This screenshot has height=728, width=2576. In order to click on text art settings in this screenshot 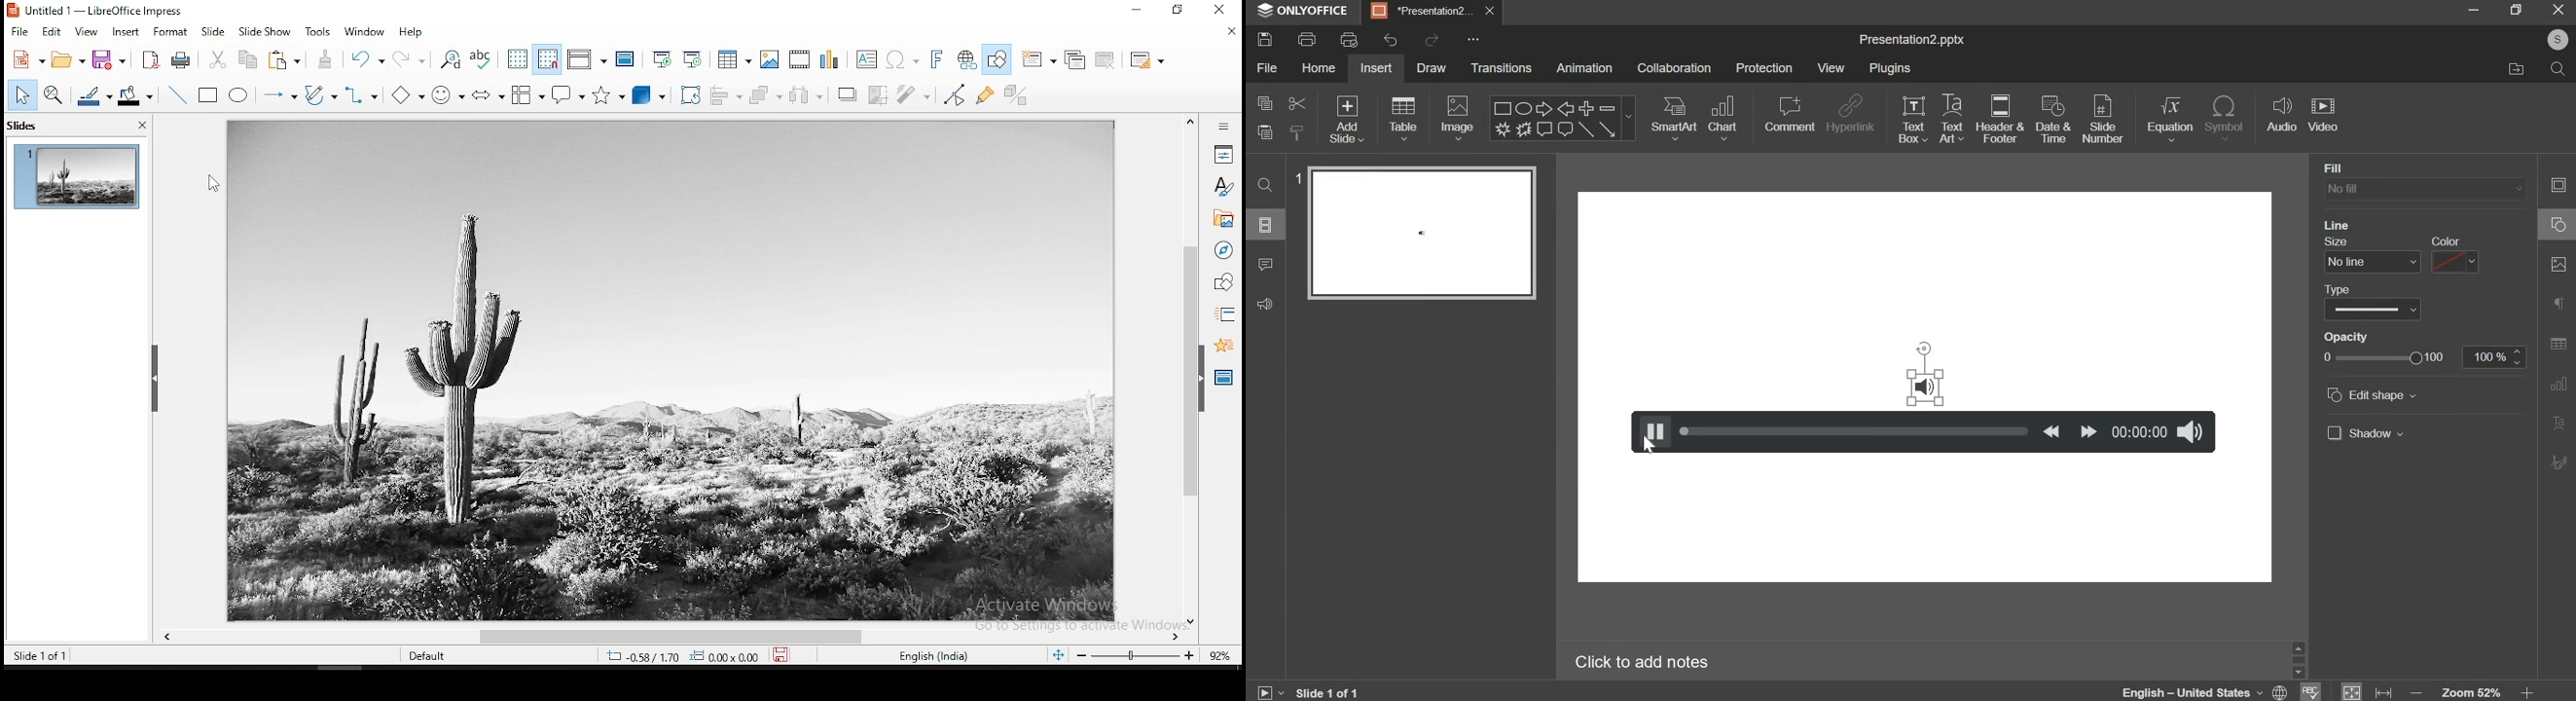, I will do `click(2557, 422)`.